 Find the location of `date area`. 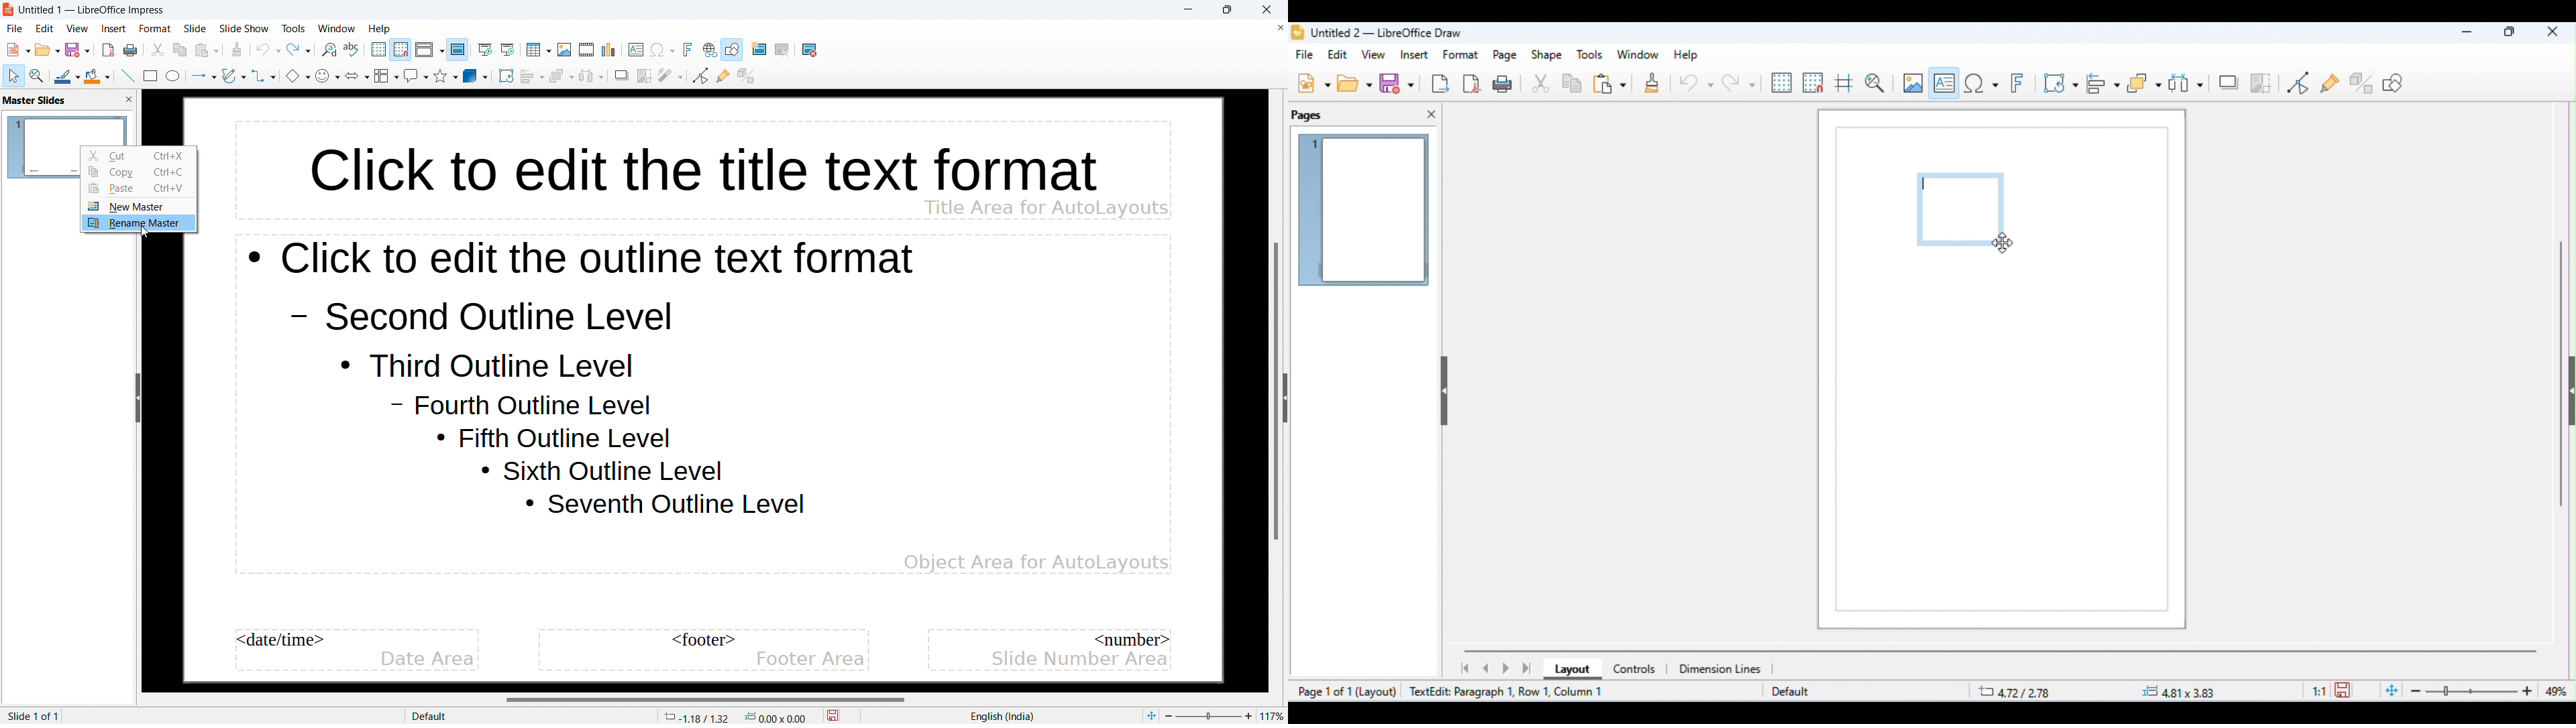

date area is located at coordinates (428, 660).